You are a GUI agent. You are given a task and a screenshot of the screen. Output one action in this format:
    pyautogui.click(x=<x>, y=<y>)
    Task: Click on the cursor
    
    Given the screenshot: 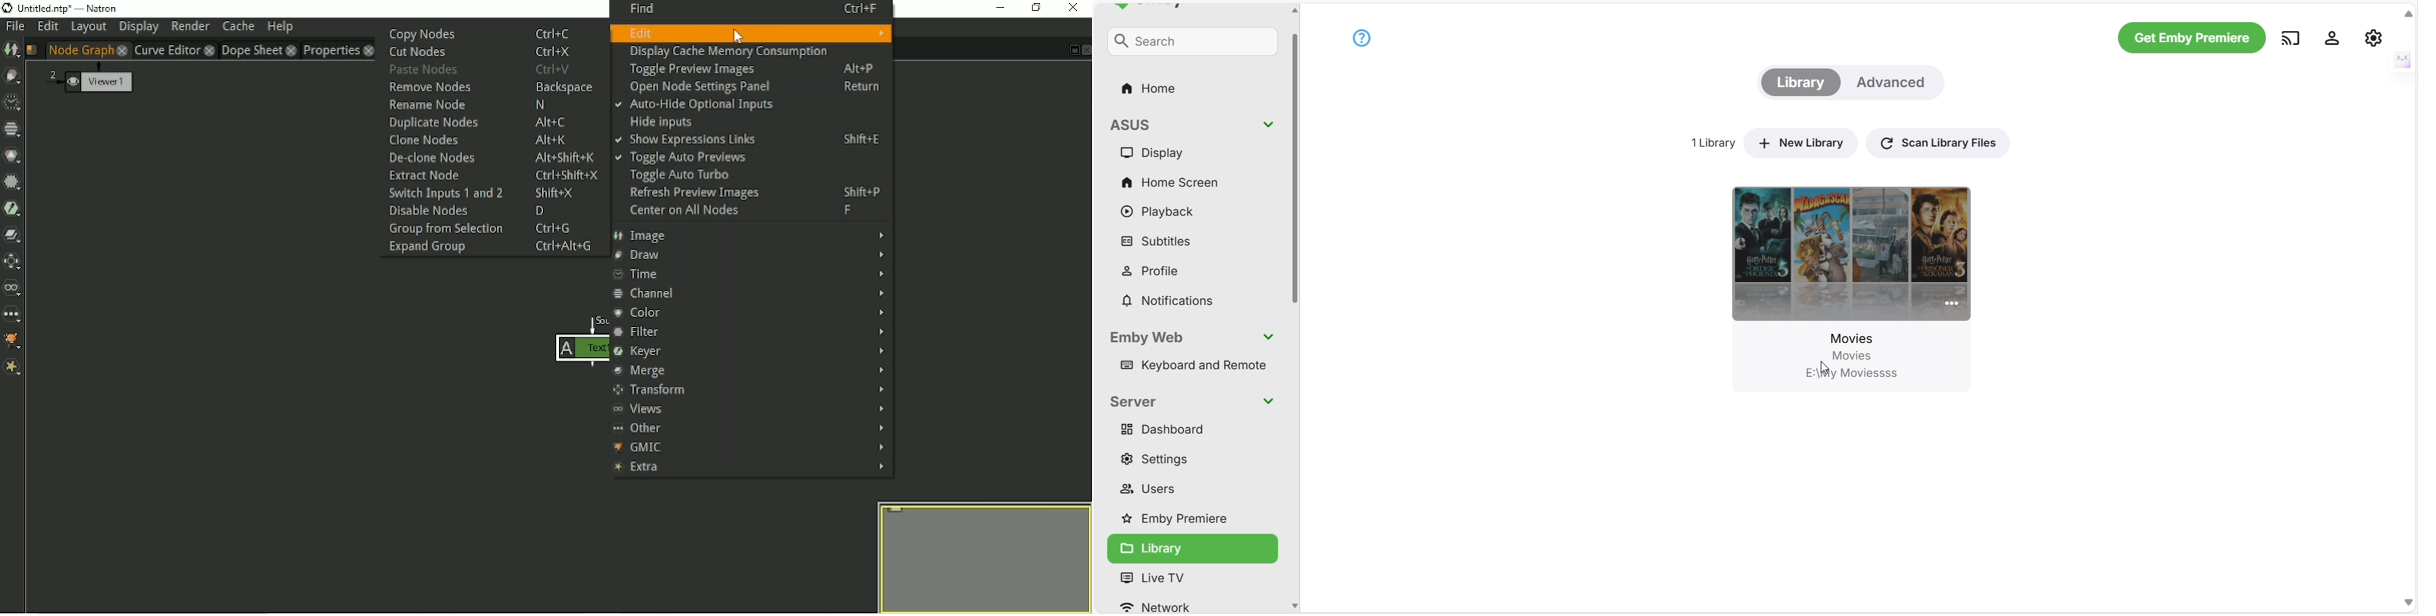 What is the action you would take?
    pyautogui.click(x=1829, y=366)
    